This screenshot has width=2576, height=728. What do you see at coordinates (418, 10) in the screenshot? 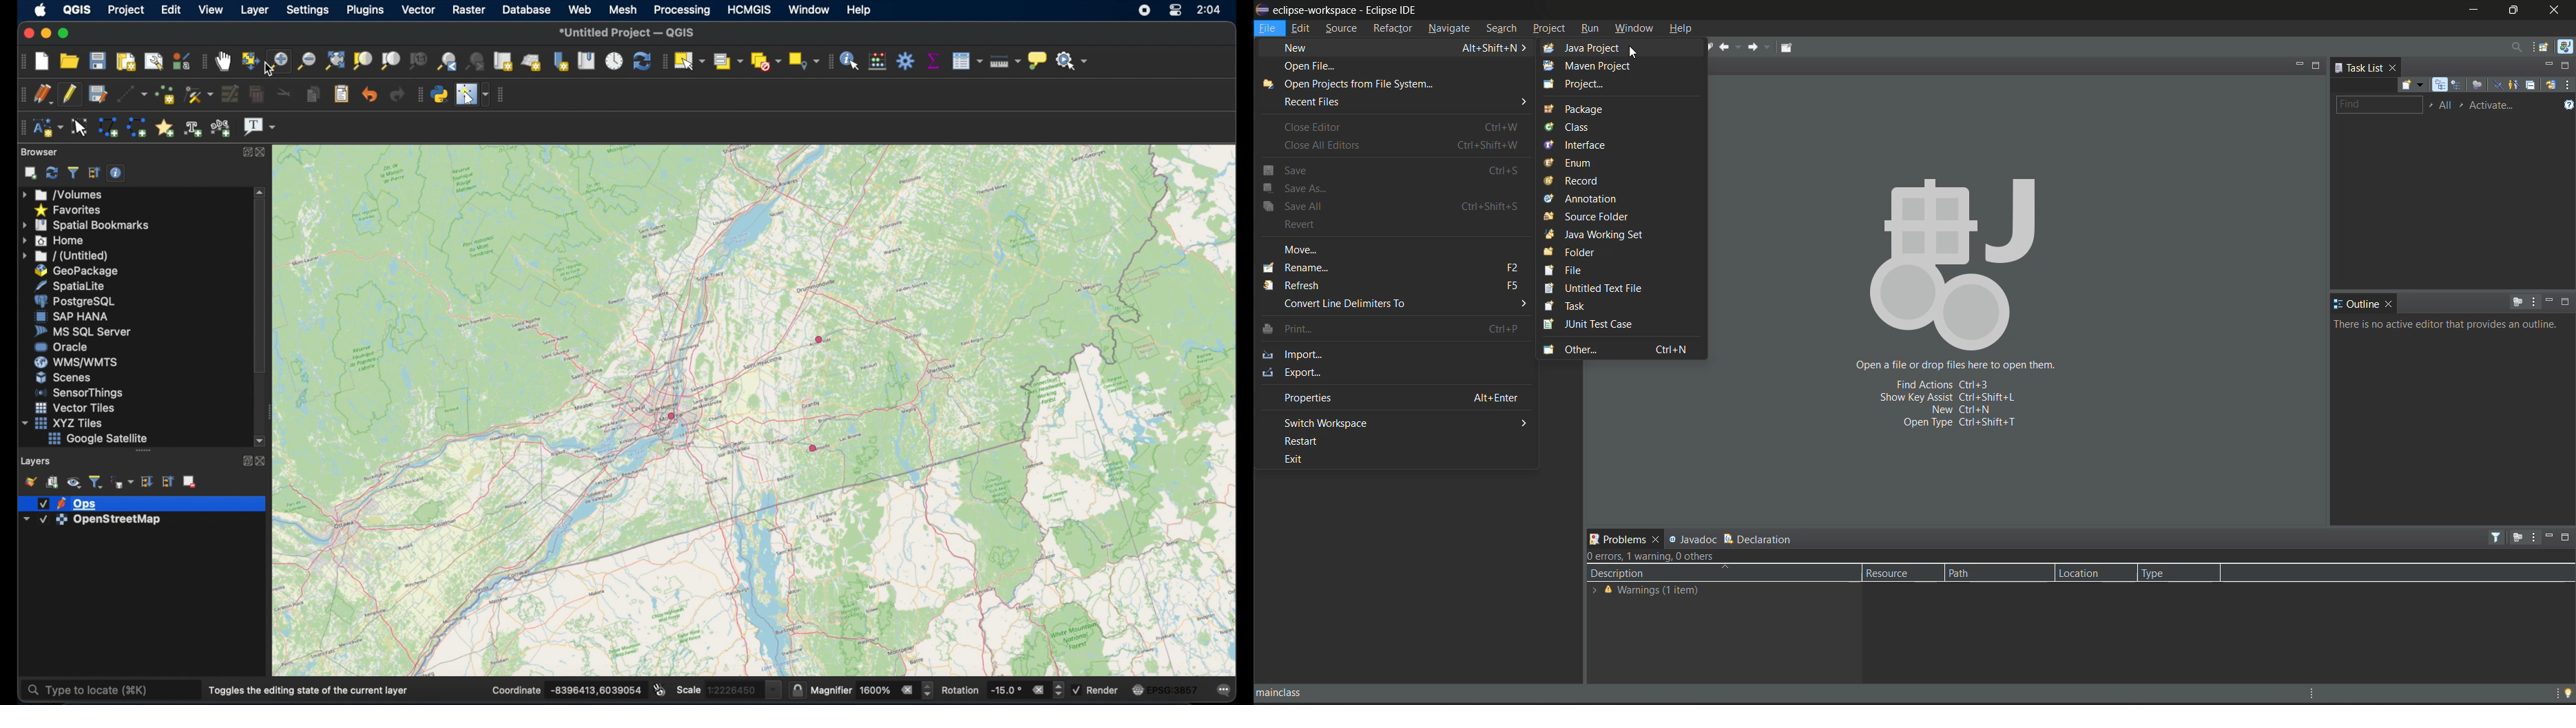
I see `vector` at bounding box center [418, 10].